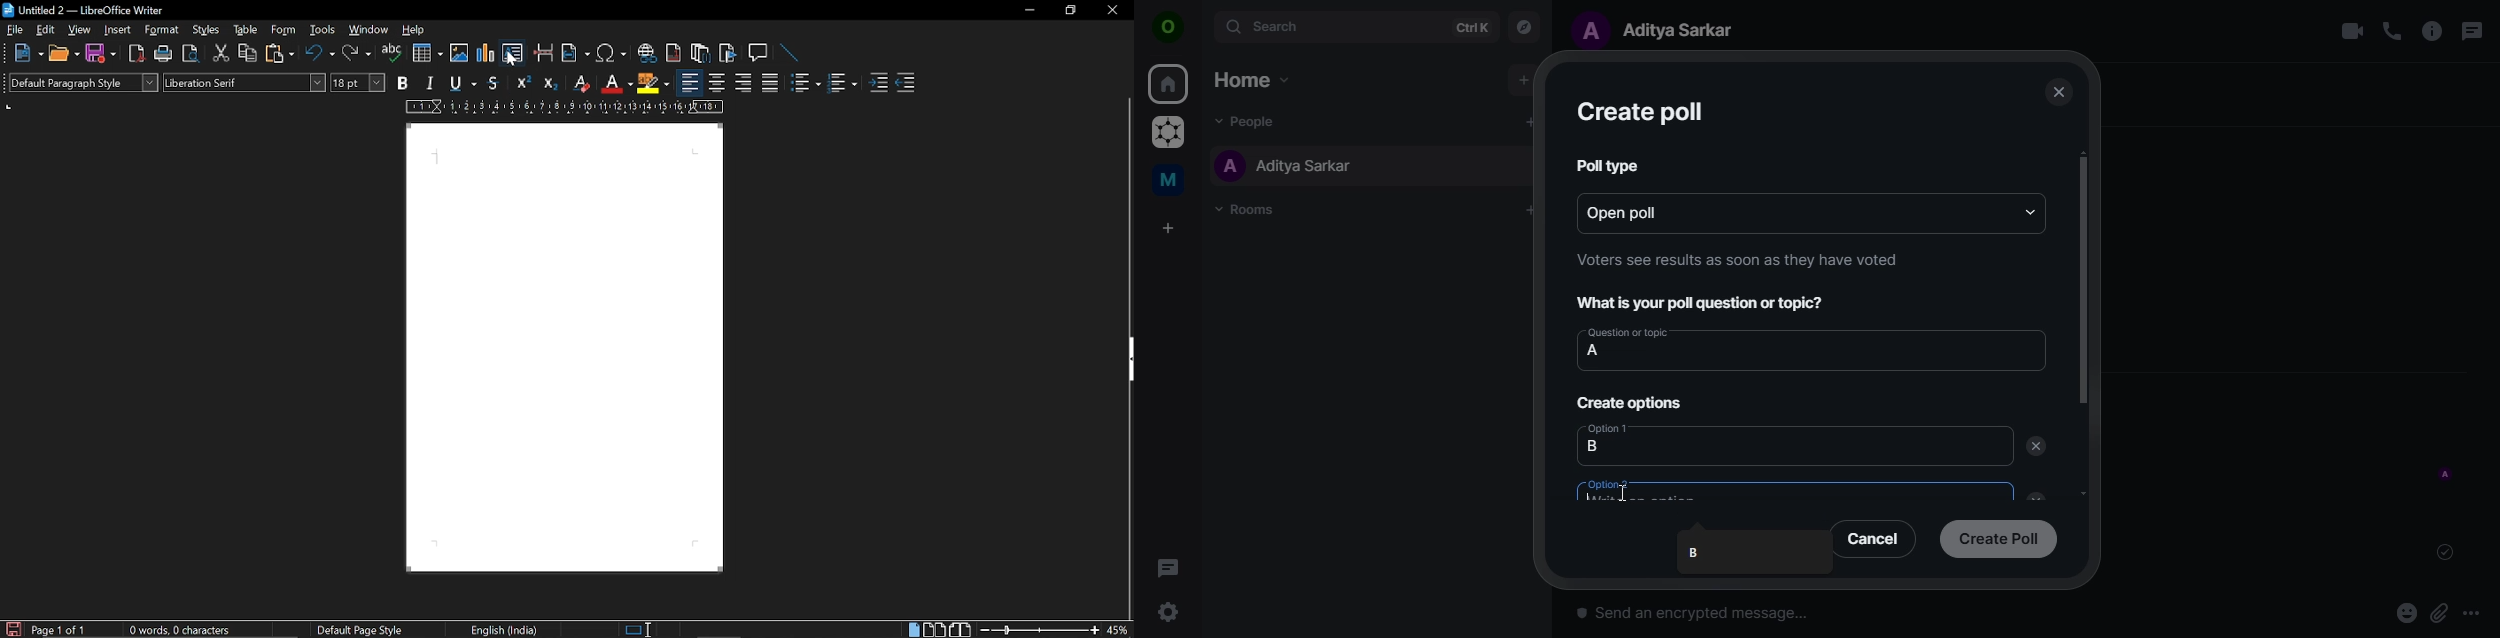 The width and height of the screenshot is (2520, 644). Describe the element at coordinates (1251, 210) in the screenshot. I see `rooms` at that location.